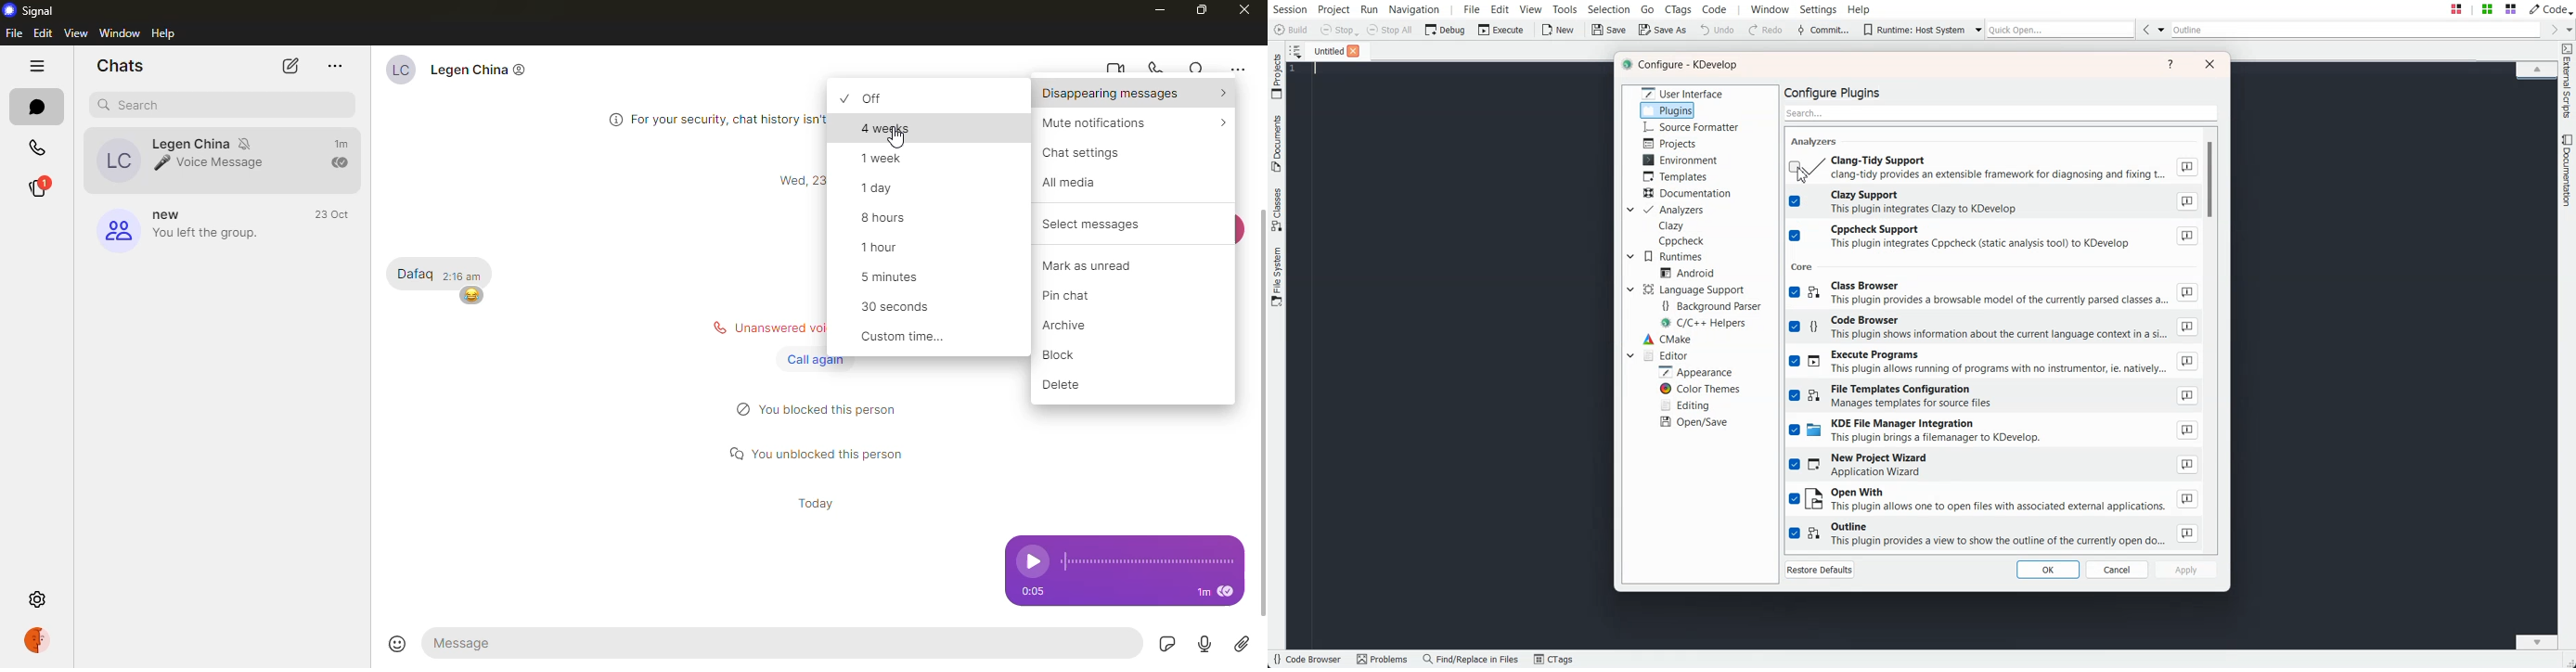  I want to click on Execute Programs, so click(1994, 363).